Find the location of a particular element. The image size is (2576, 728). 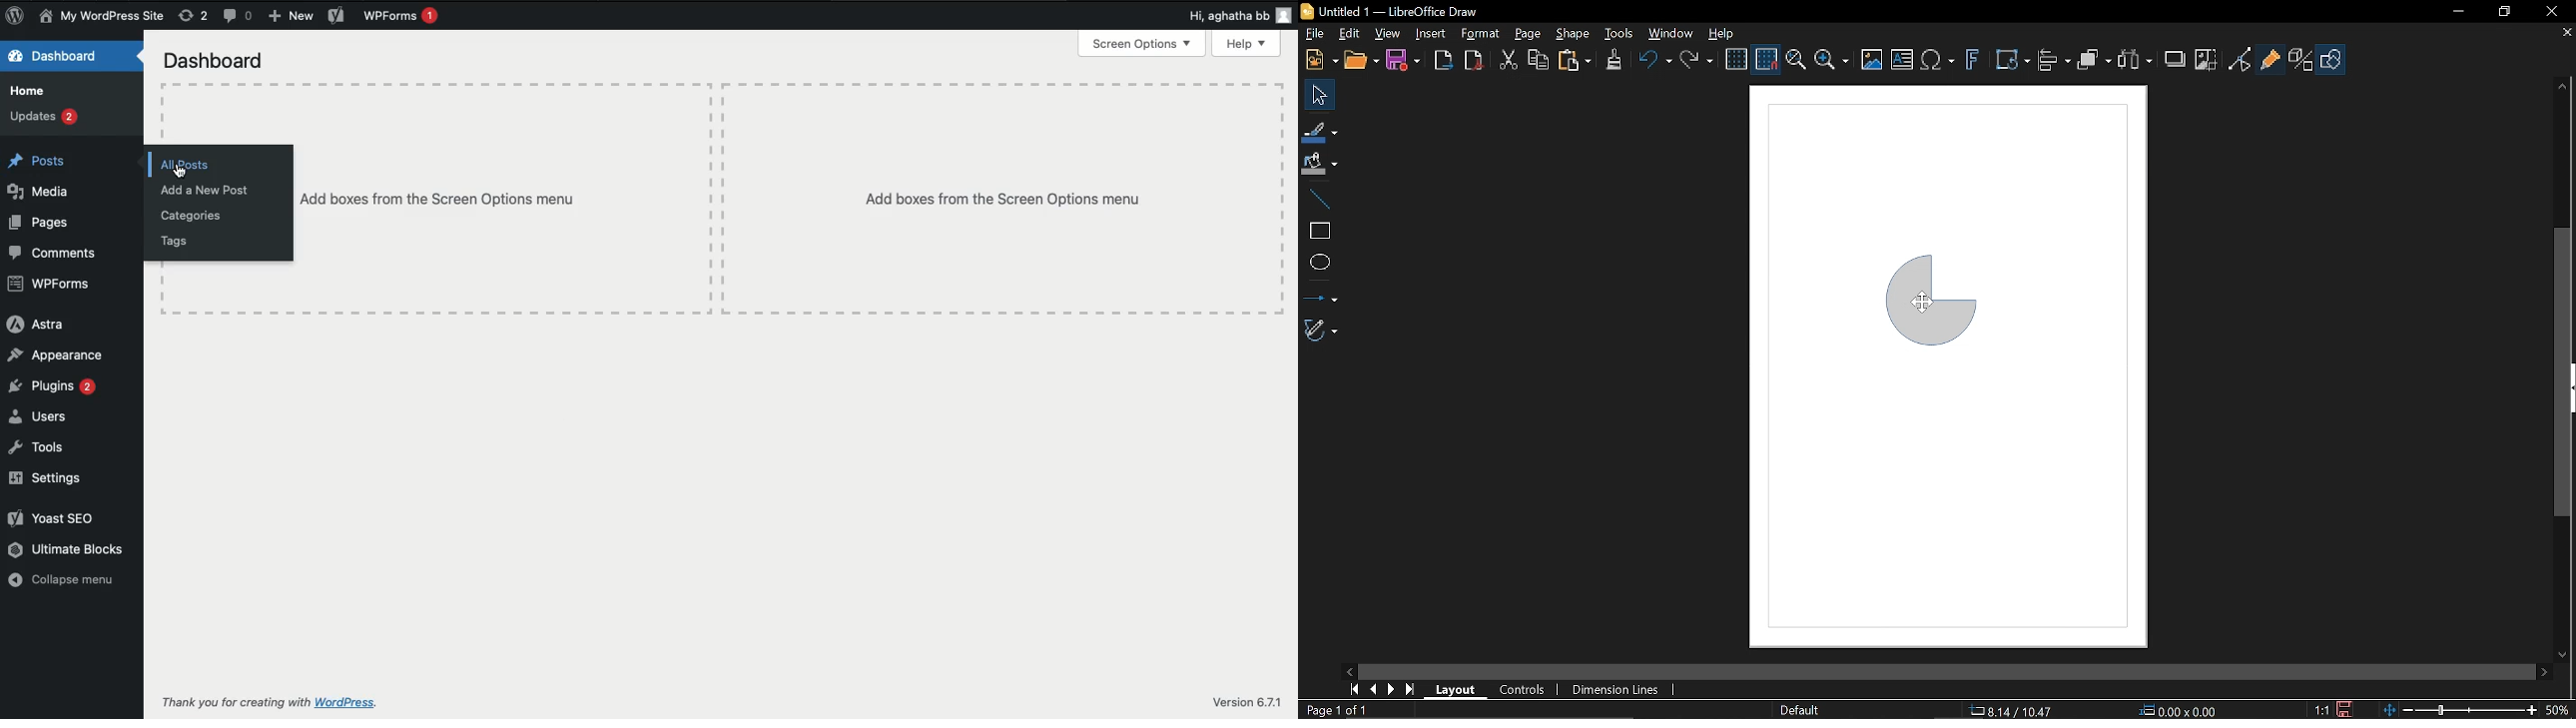

Display grid is located at coordinates (1736, 60).